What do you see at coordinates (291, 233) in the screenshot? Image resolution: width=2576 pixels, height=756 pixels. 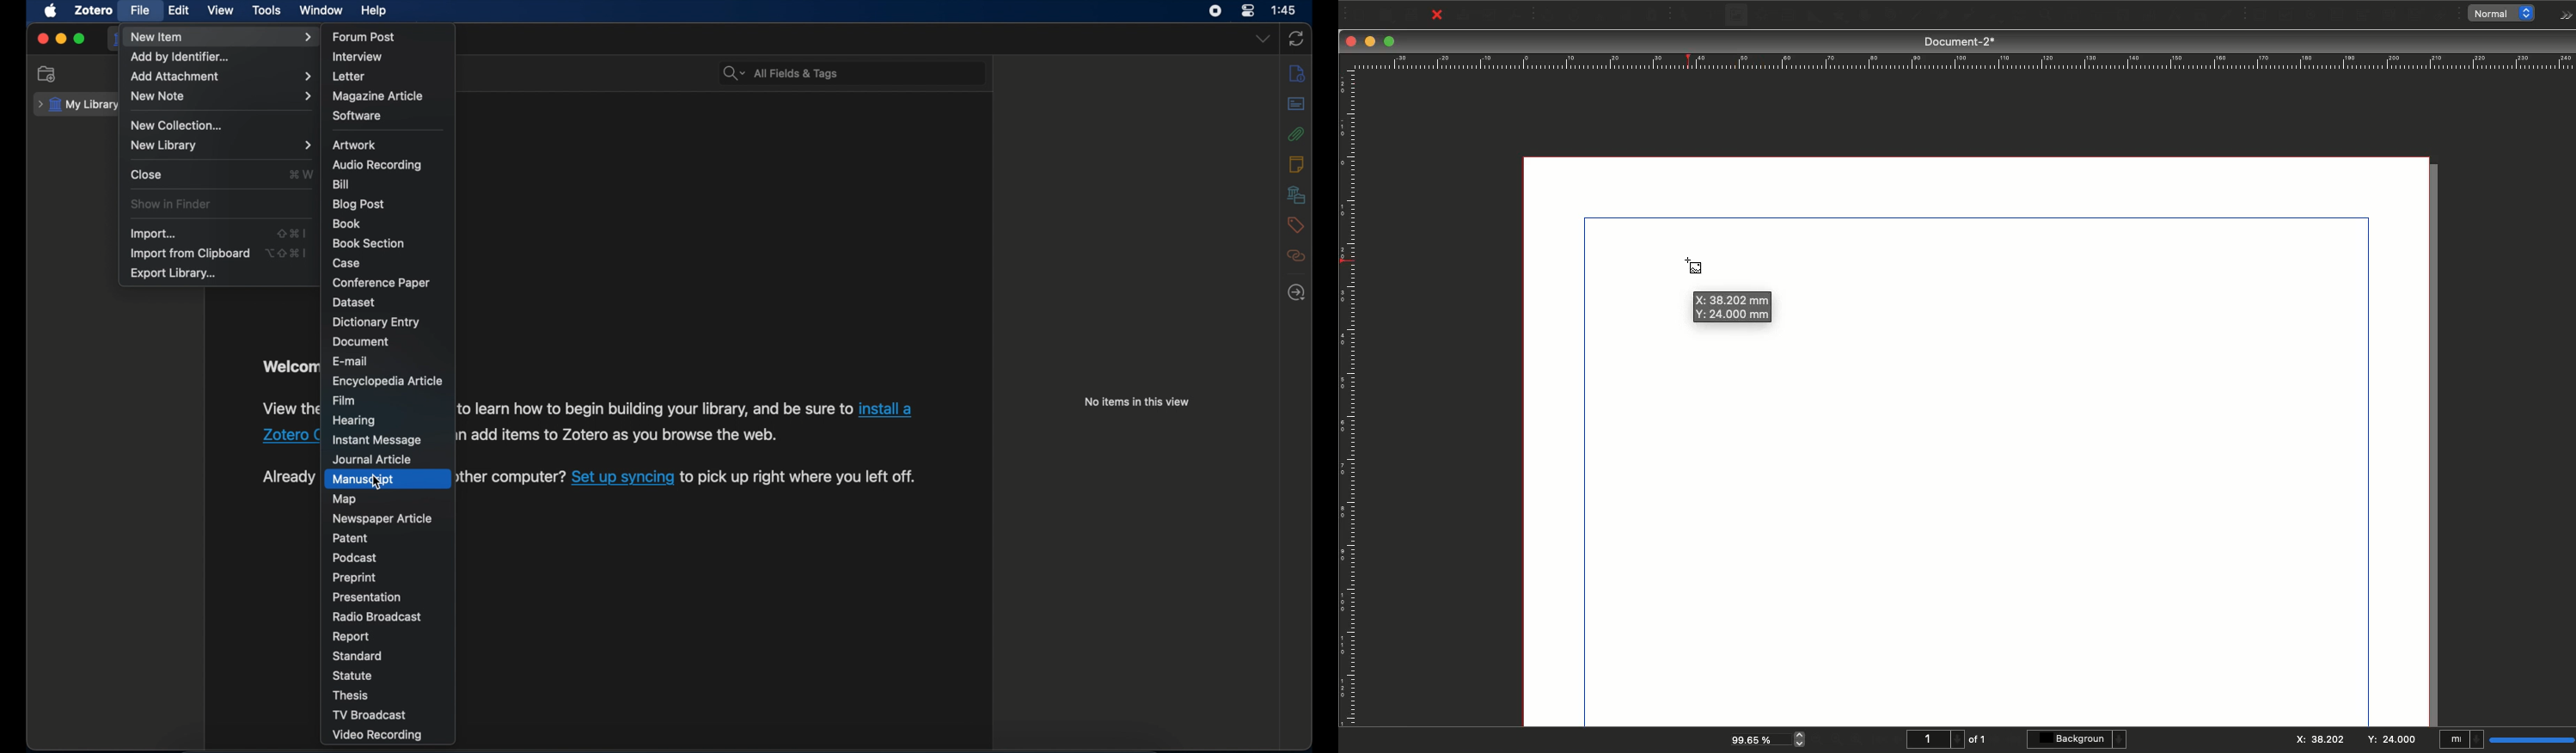 I see `shift + command + I` at bounding box center [291, 233].